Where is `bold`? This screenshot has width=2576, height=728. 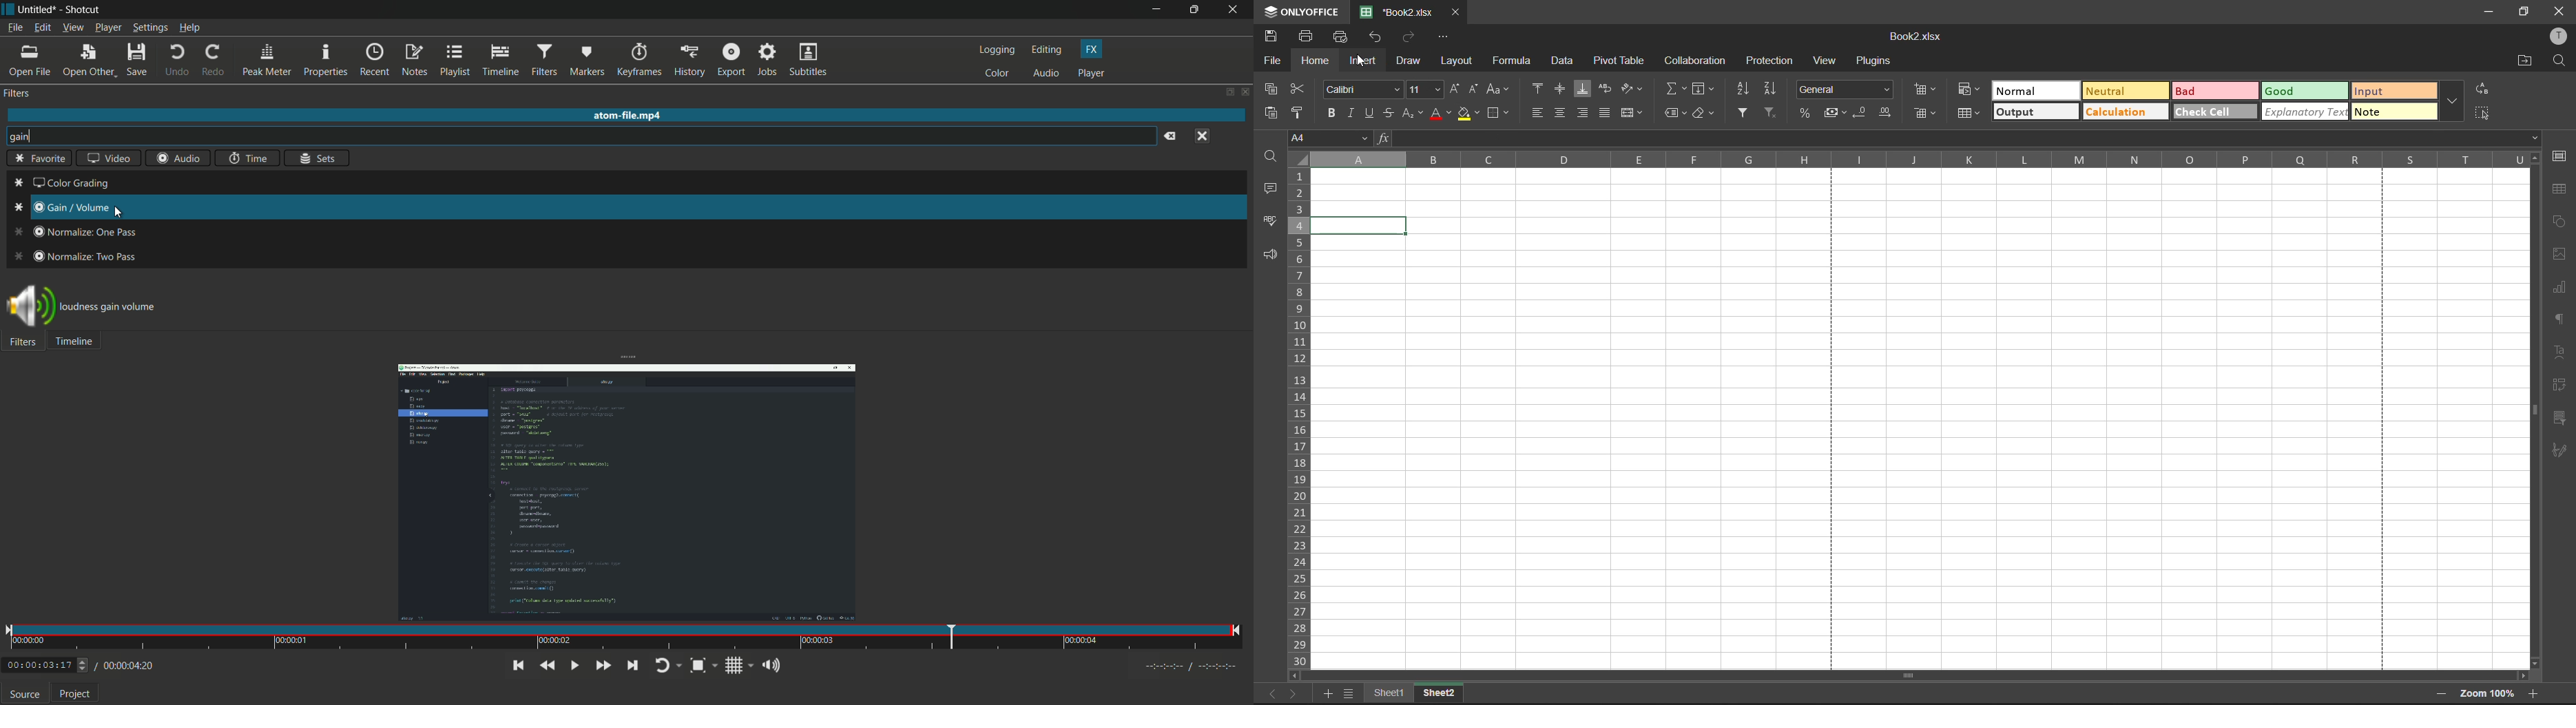
bold is located at coordinates (1329, 114).